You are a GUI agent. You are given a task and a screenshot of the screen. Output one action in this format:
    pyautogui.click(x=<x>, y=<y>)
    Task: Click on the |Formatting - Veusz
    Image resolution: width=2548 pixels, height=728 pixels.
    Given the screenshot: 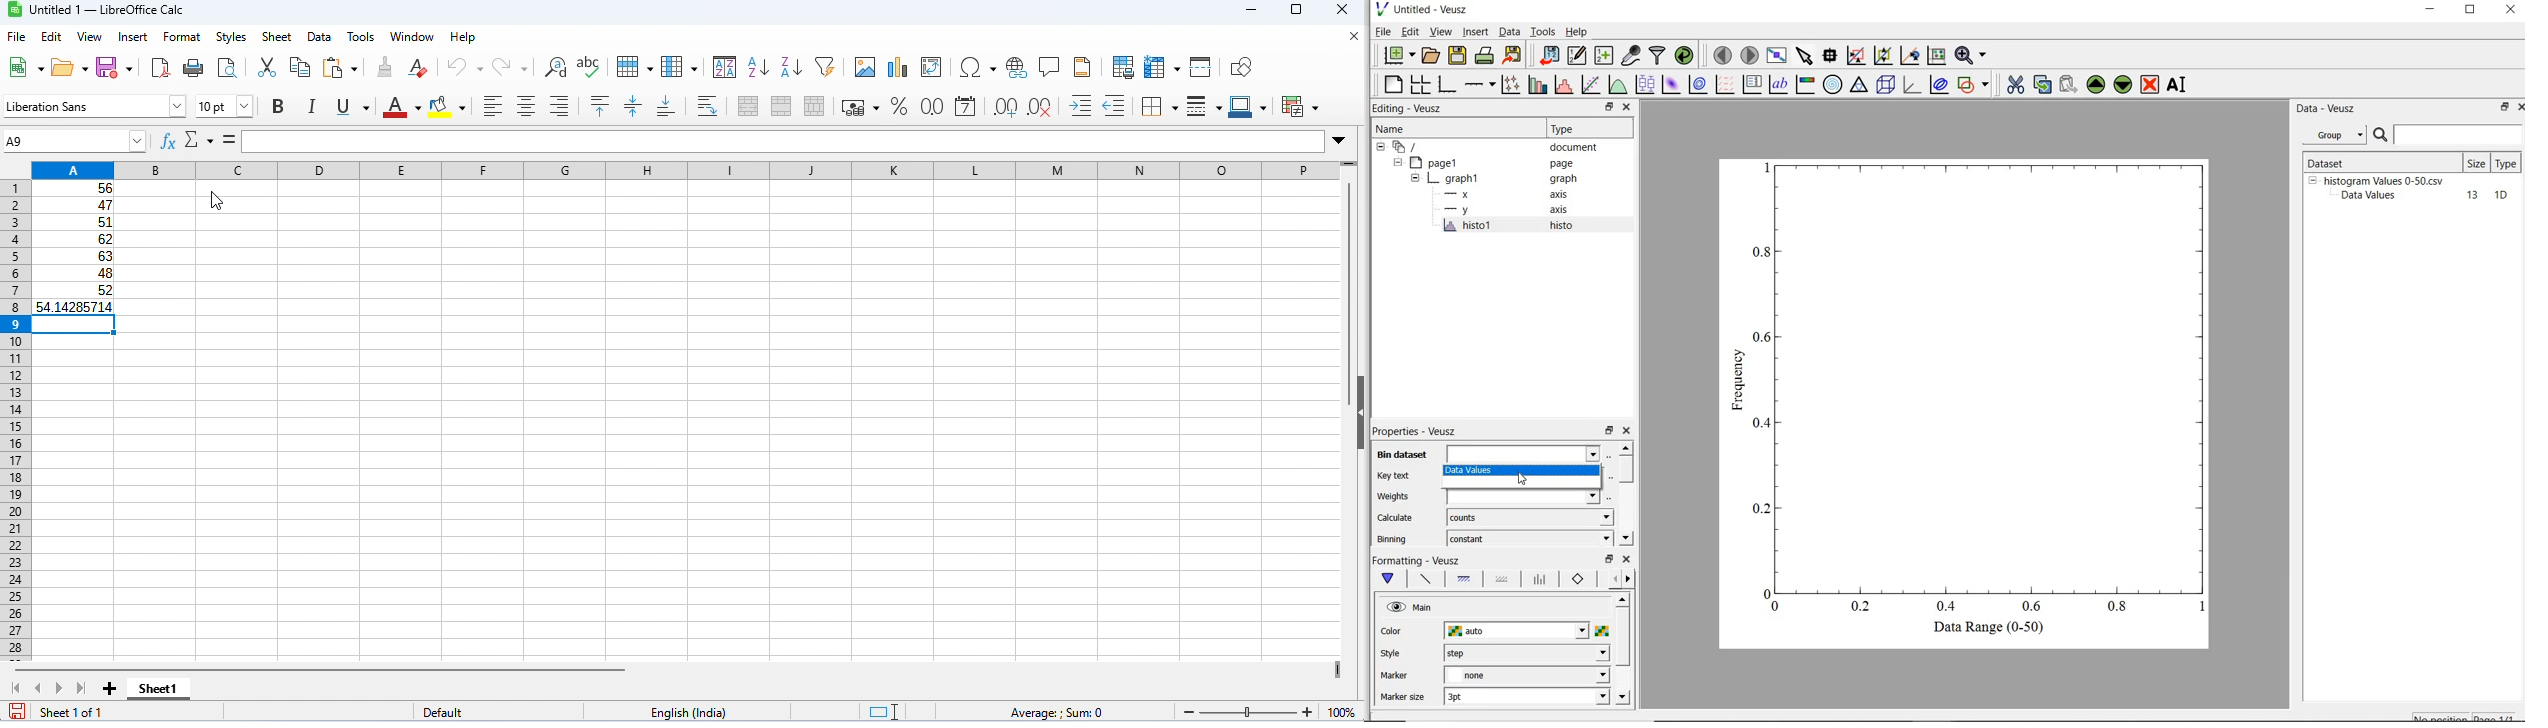 What is the action you would take?
    pyautogui.click(x=1417, y=559)
    